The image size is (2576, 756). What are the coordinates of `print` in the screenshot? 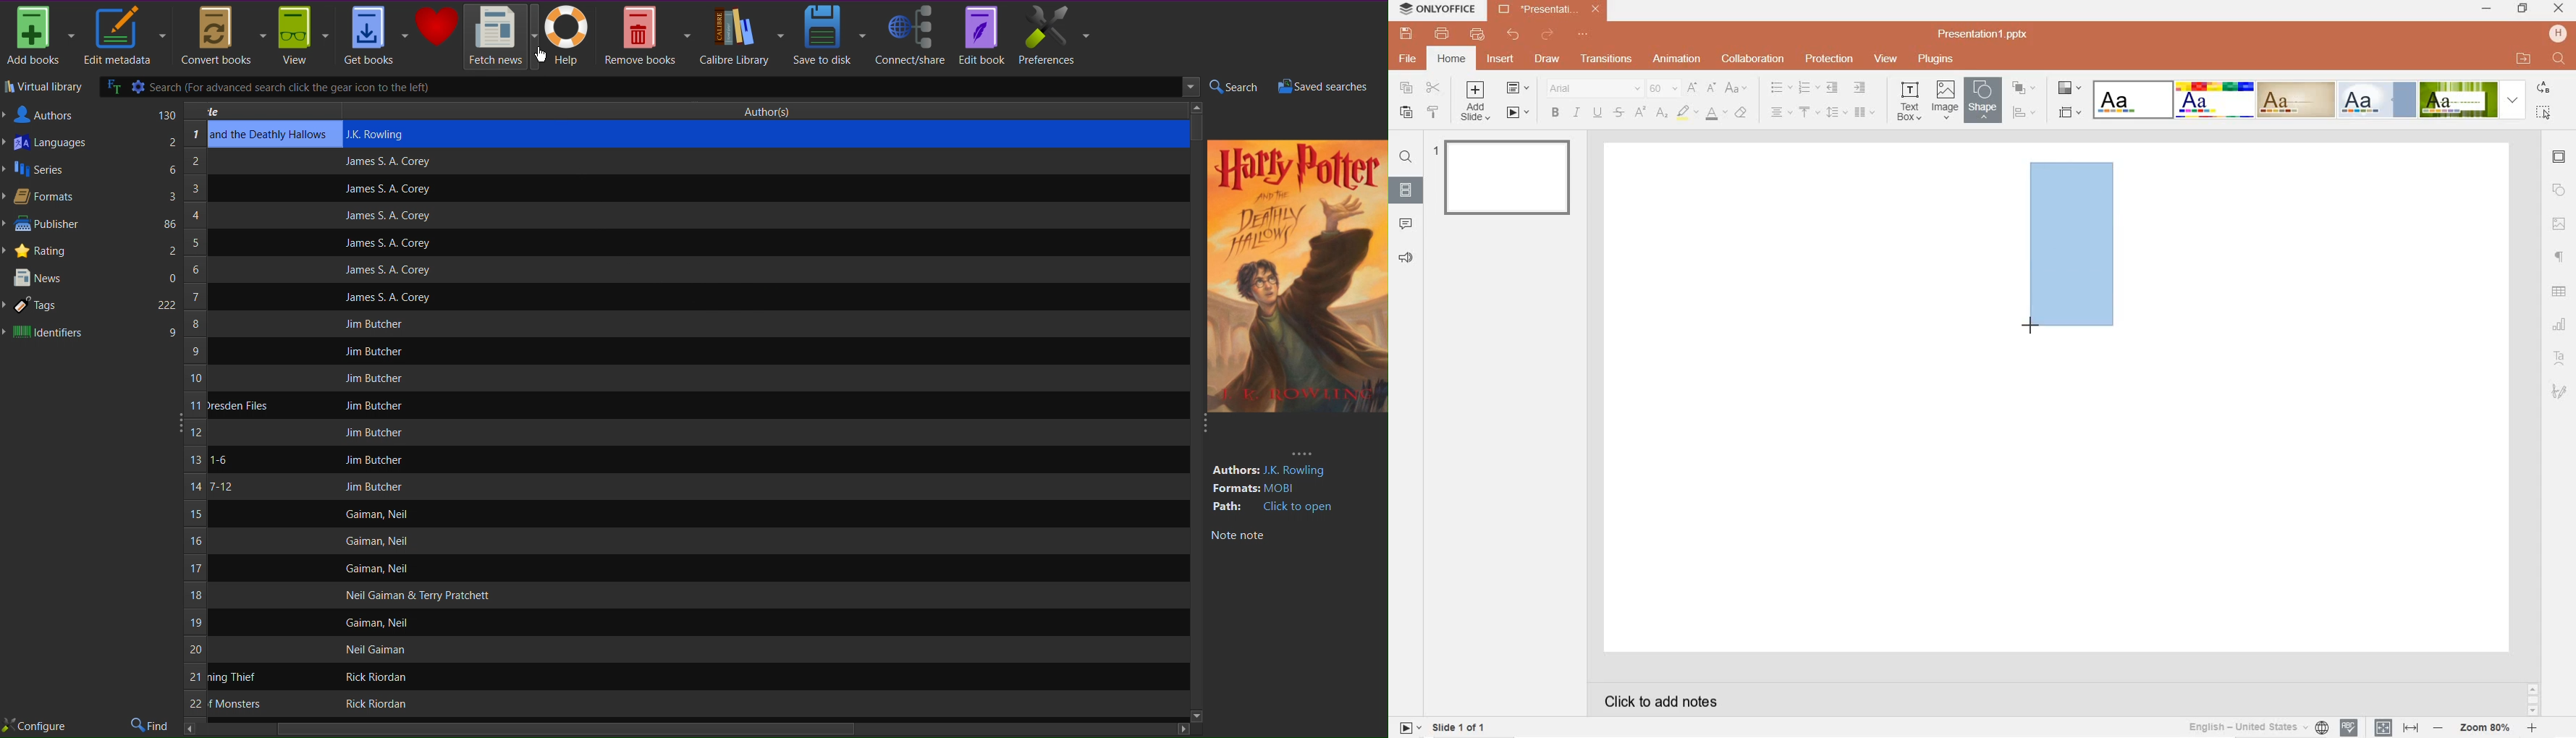 It's located at (1443, 34).